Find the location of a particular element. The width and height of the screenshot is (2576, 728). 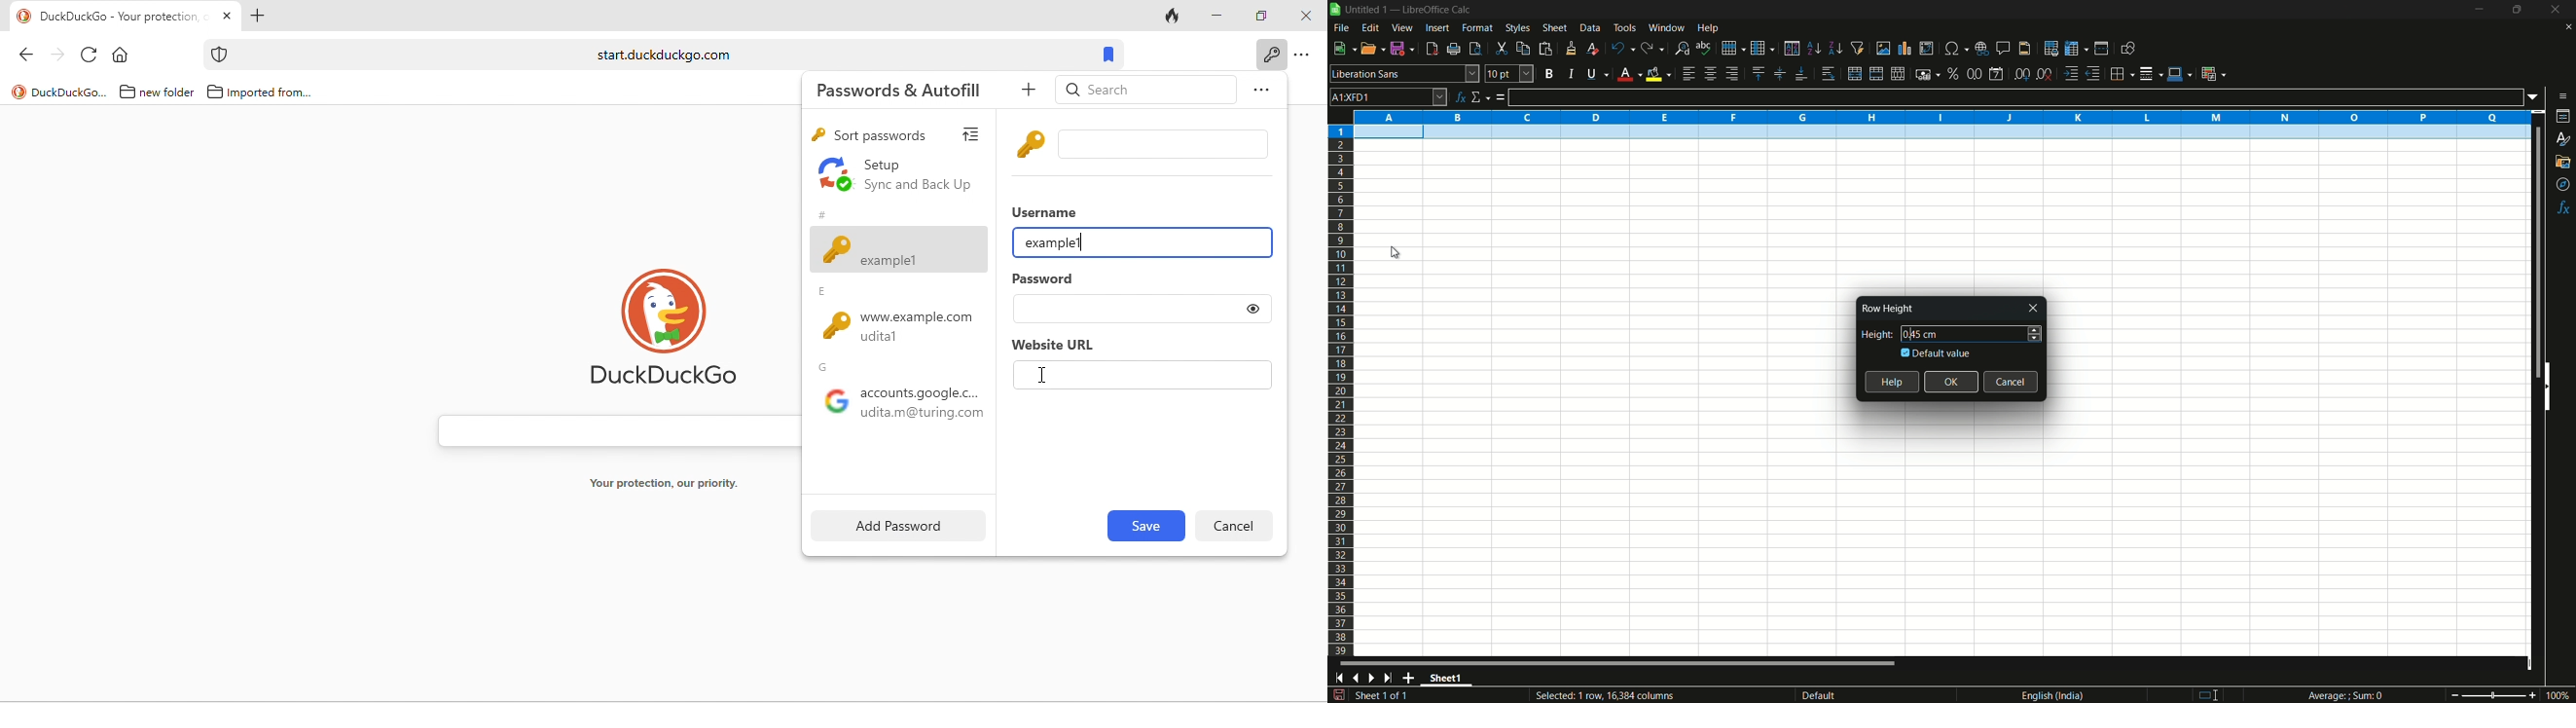

clone formatting is located at coordinates (1571, 48).